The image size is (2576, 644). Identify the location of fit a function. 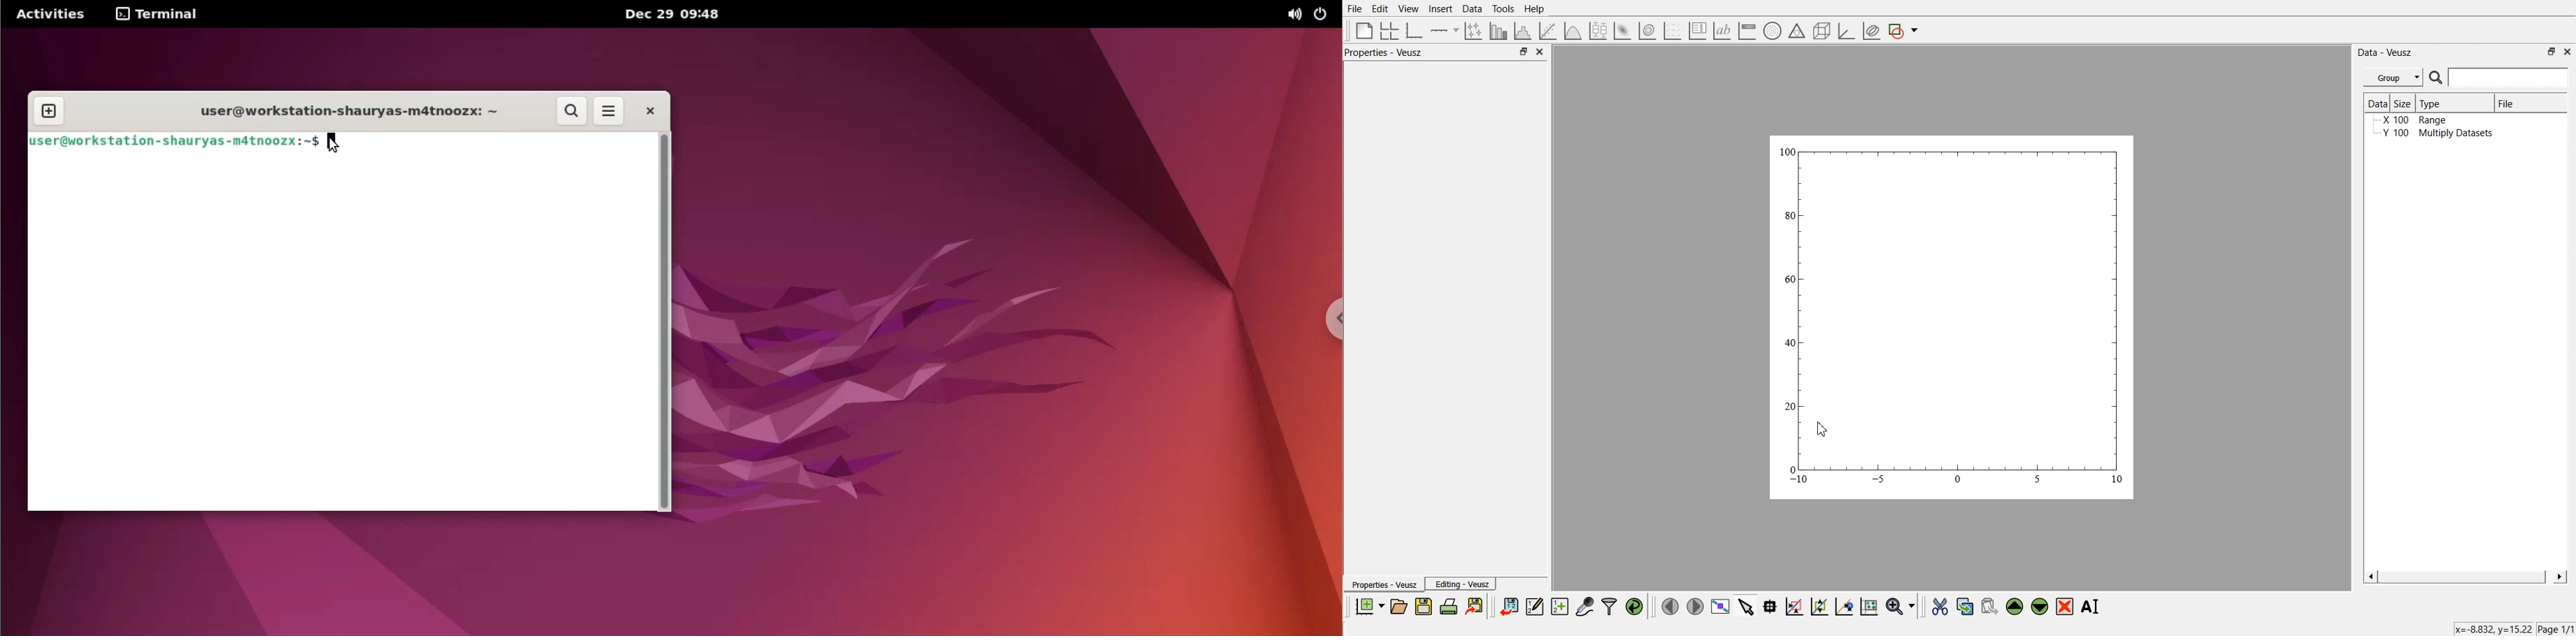
(1549, 30).